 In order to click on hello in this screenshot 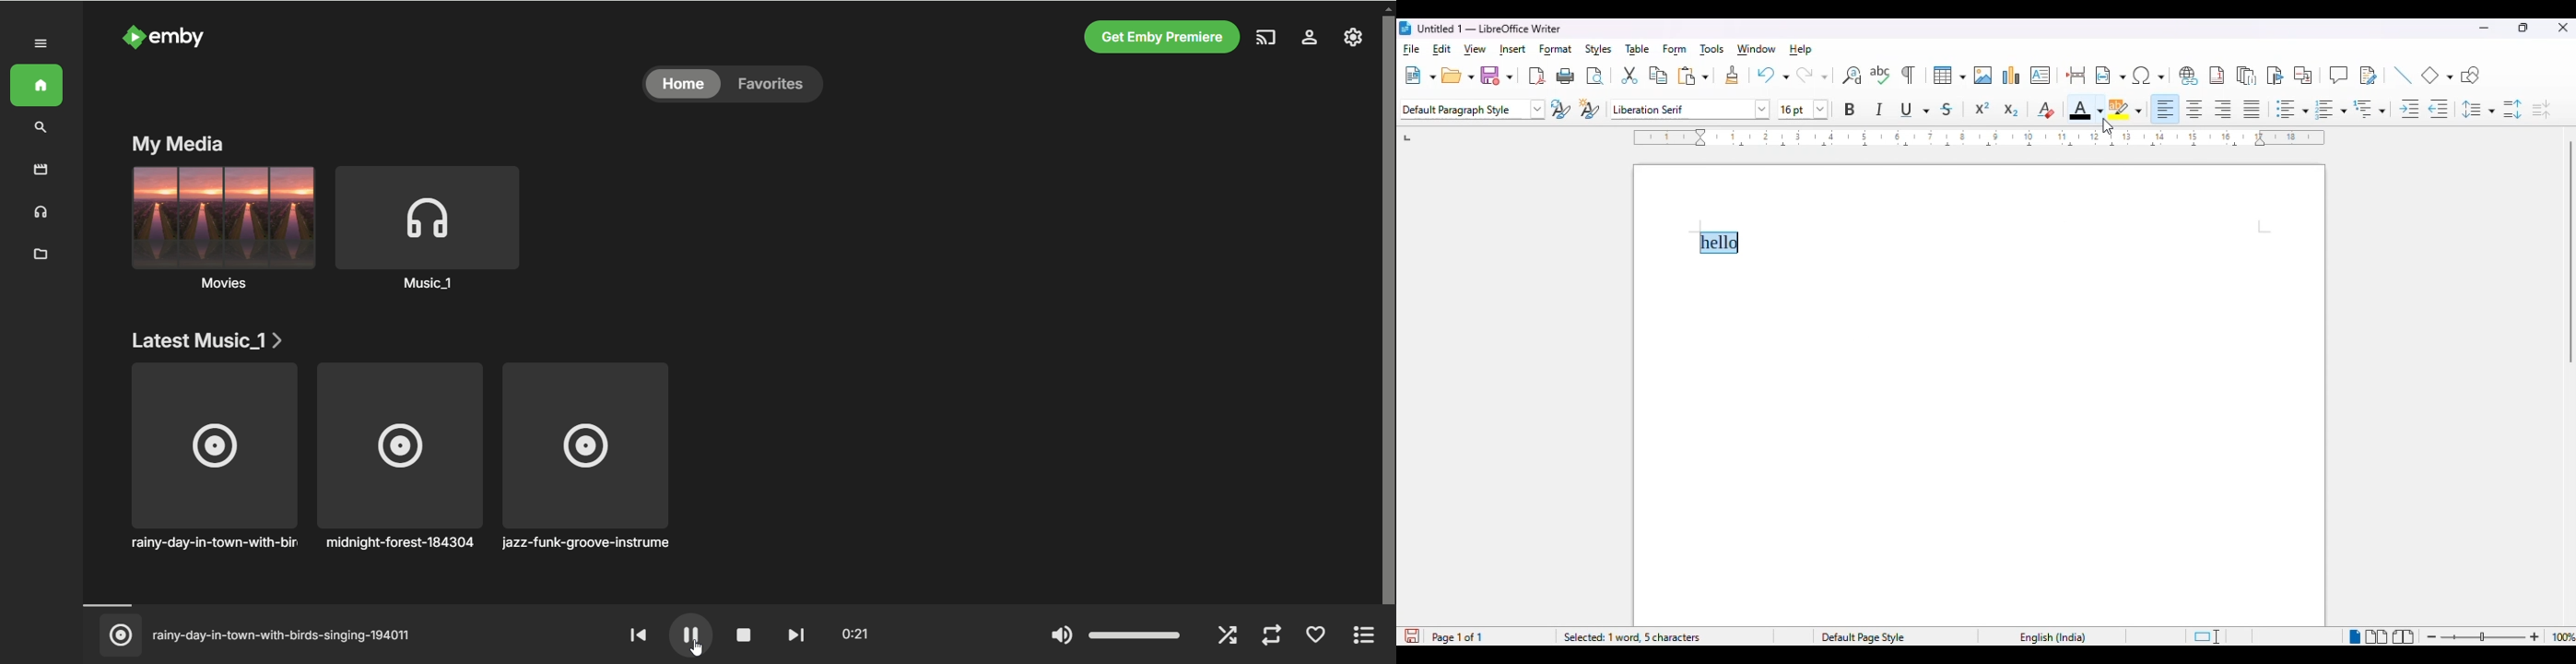, I will do `click(1720, 243)`.